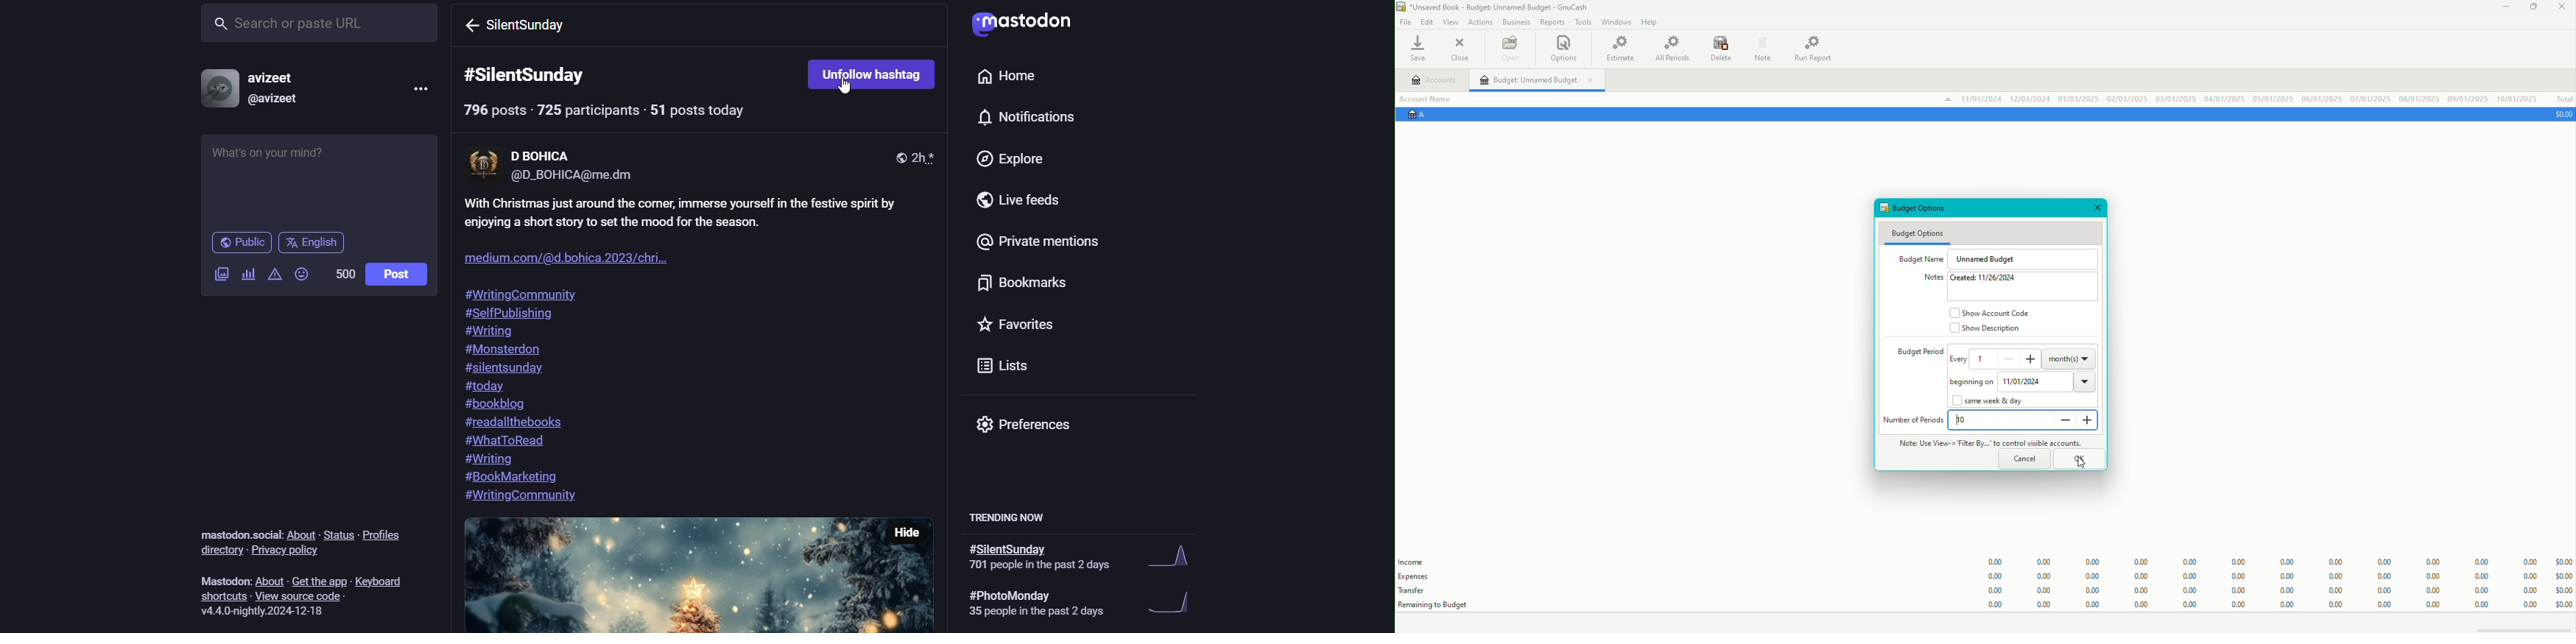  I want to click on 1, so click(1986, 358).